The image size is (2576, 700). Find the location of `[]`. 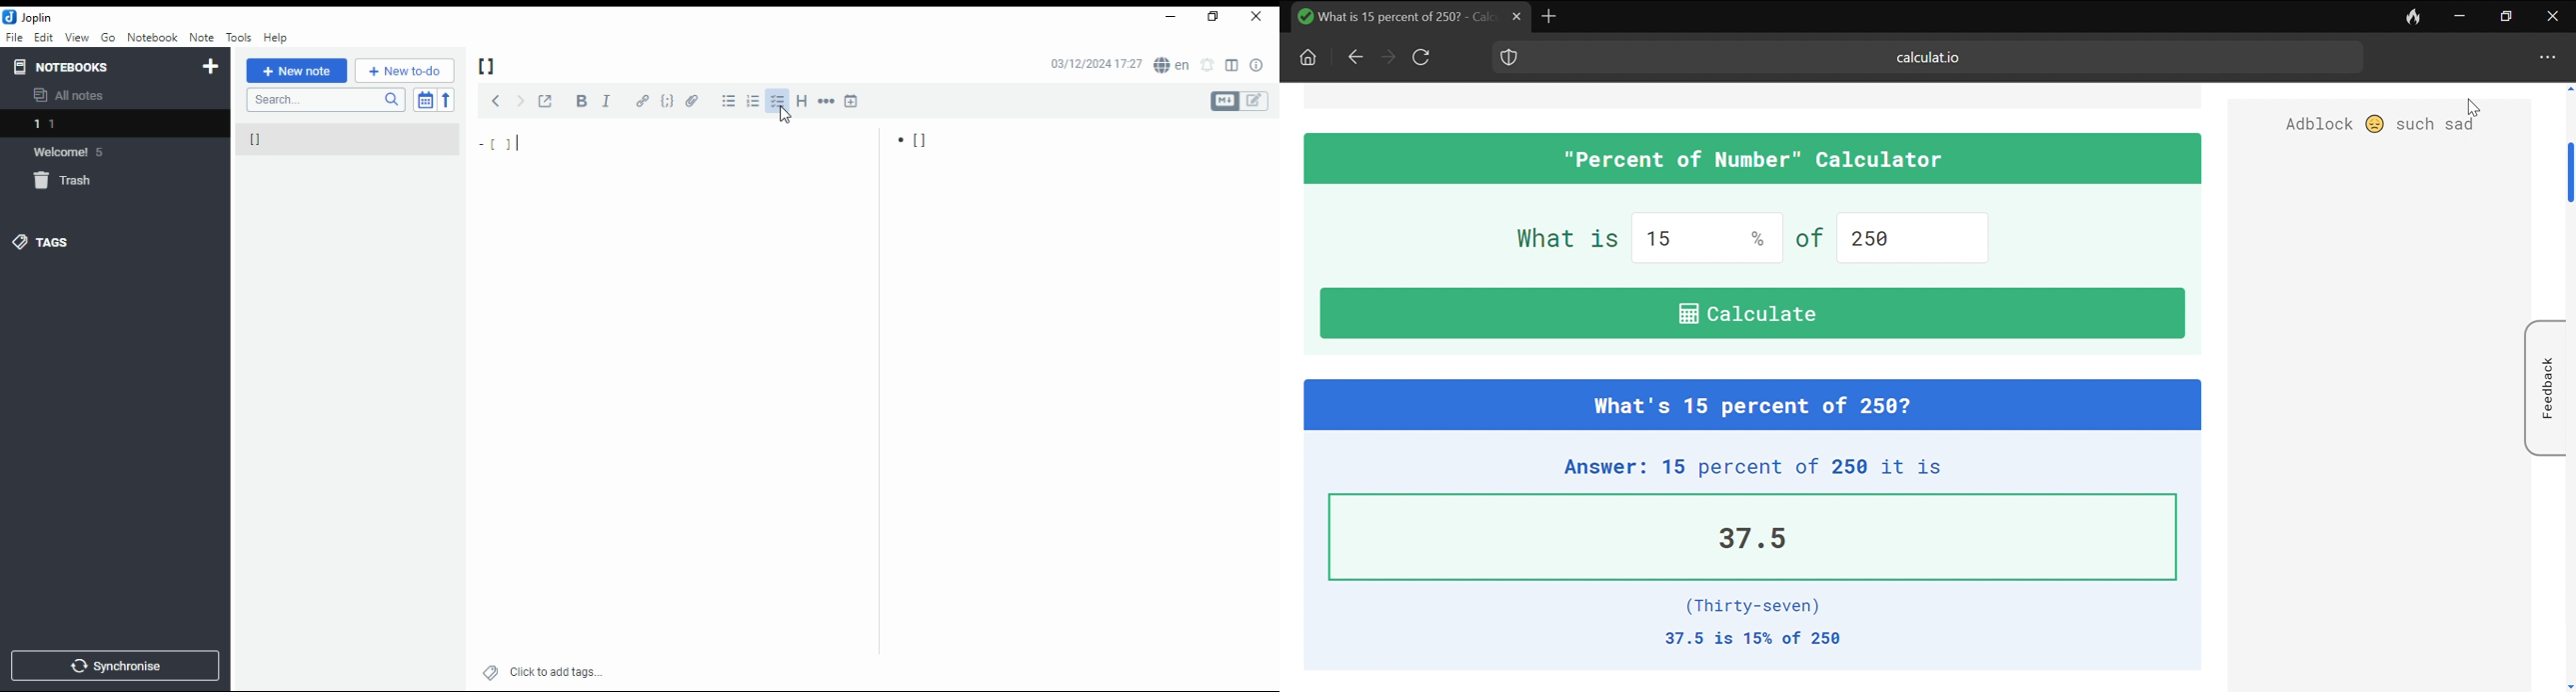

[] is located at coordinates (488, 66).